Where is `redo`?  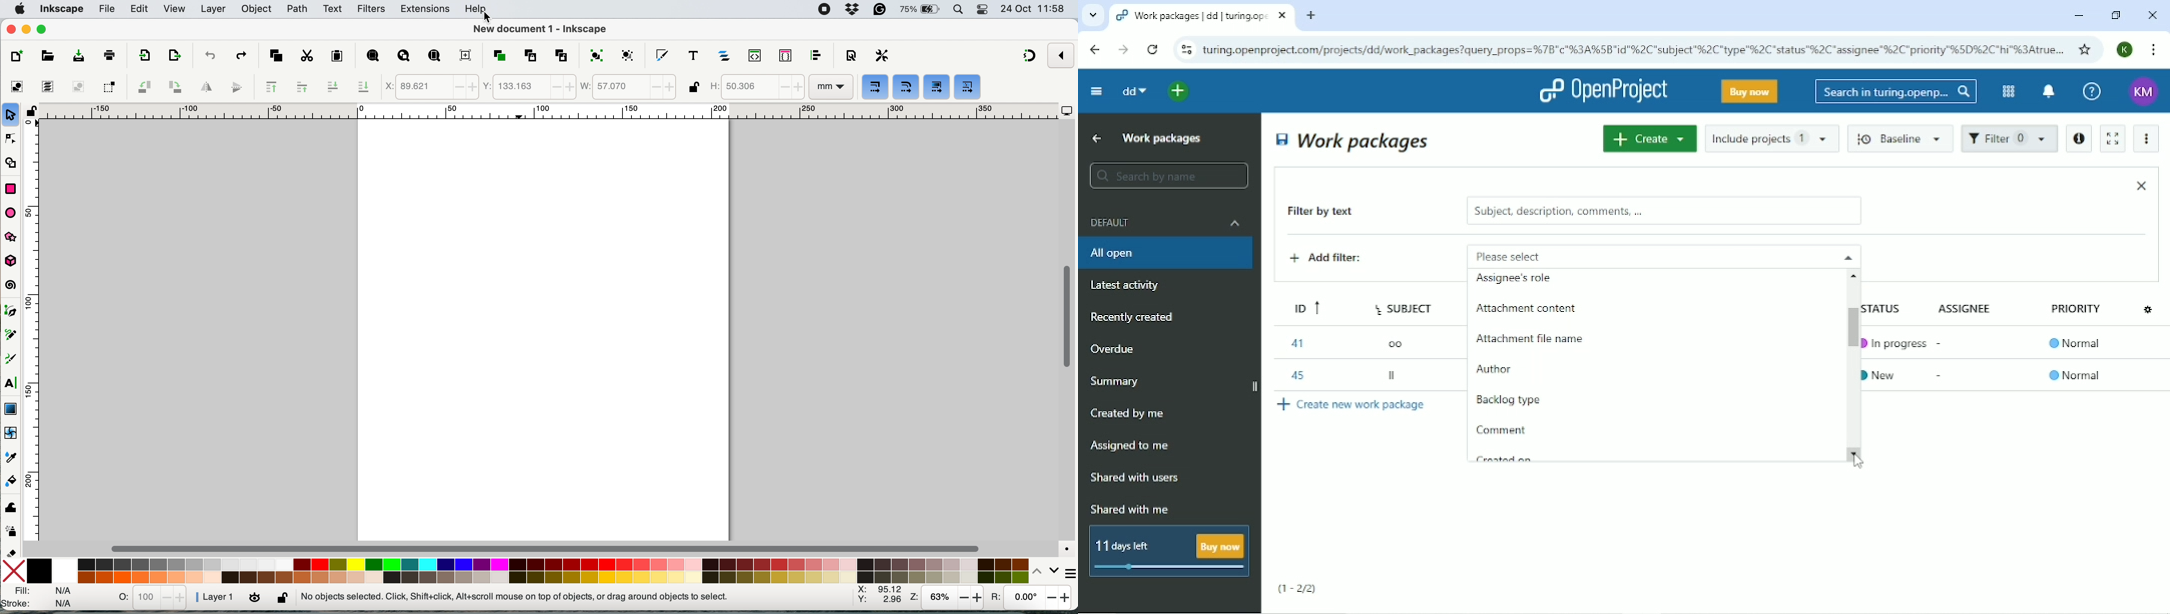 redo is located at coordinates (240, 55).